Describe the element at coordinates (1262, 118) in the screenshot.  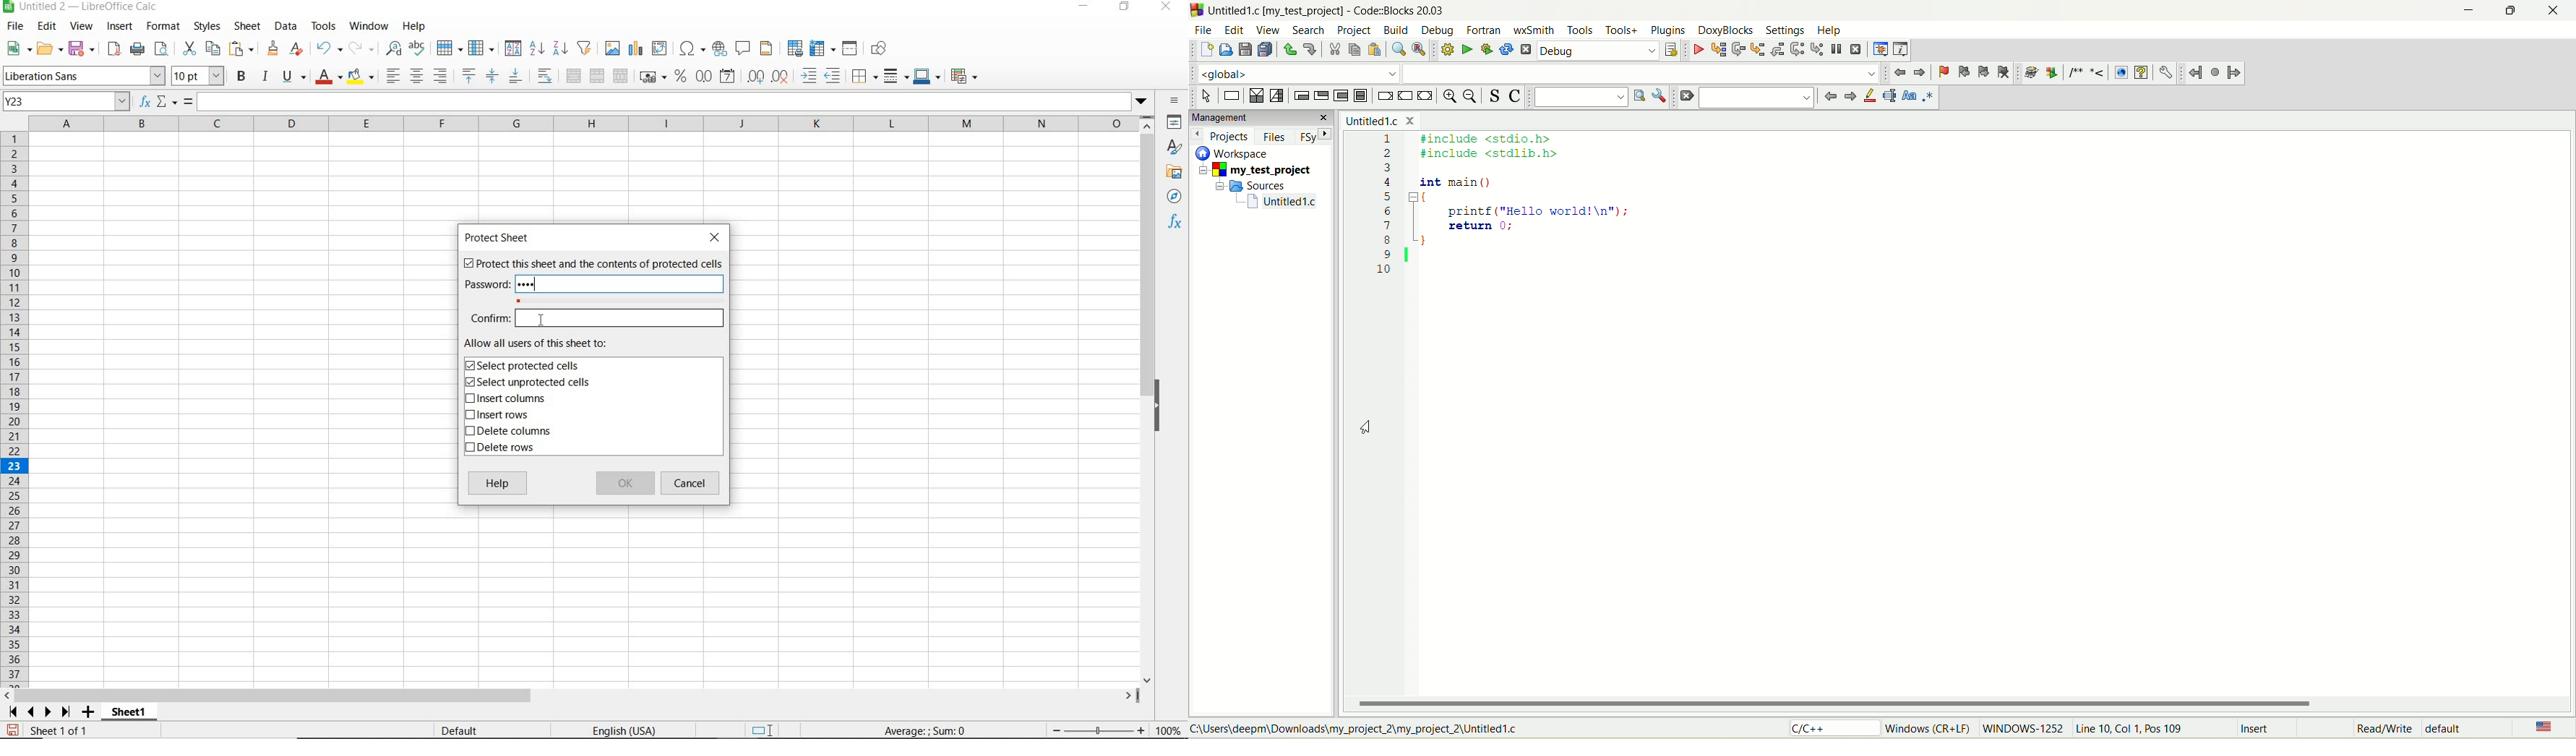
I see `management` at that location.